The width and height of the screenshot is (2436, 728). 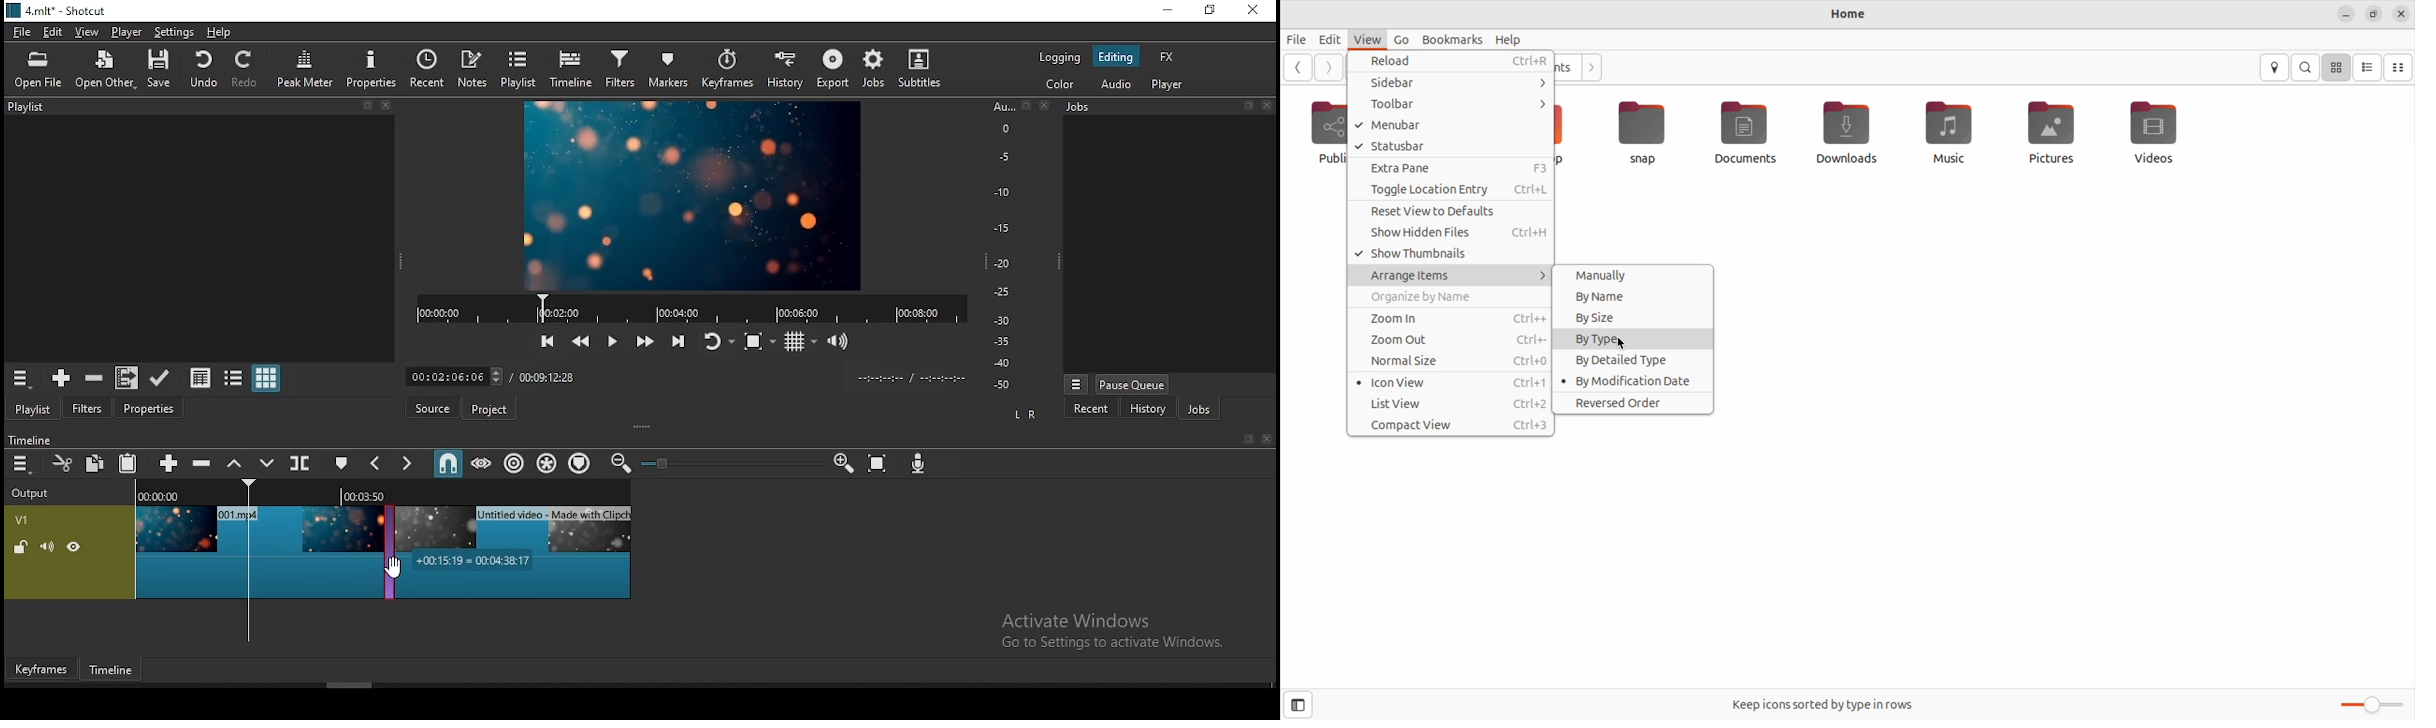 I want to click on view as list, so click(x=235, y=377).